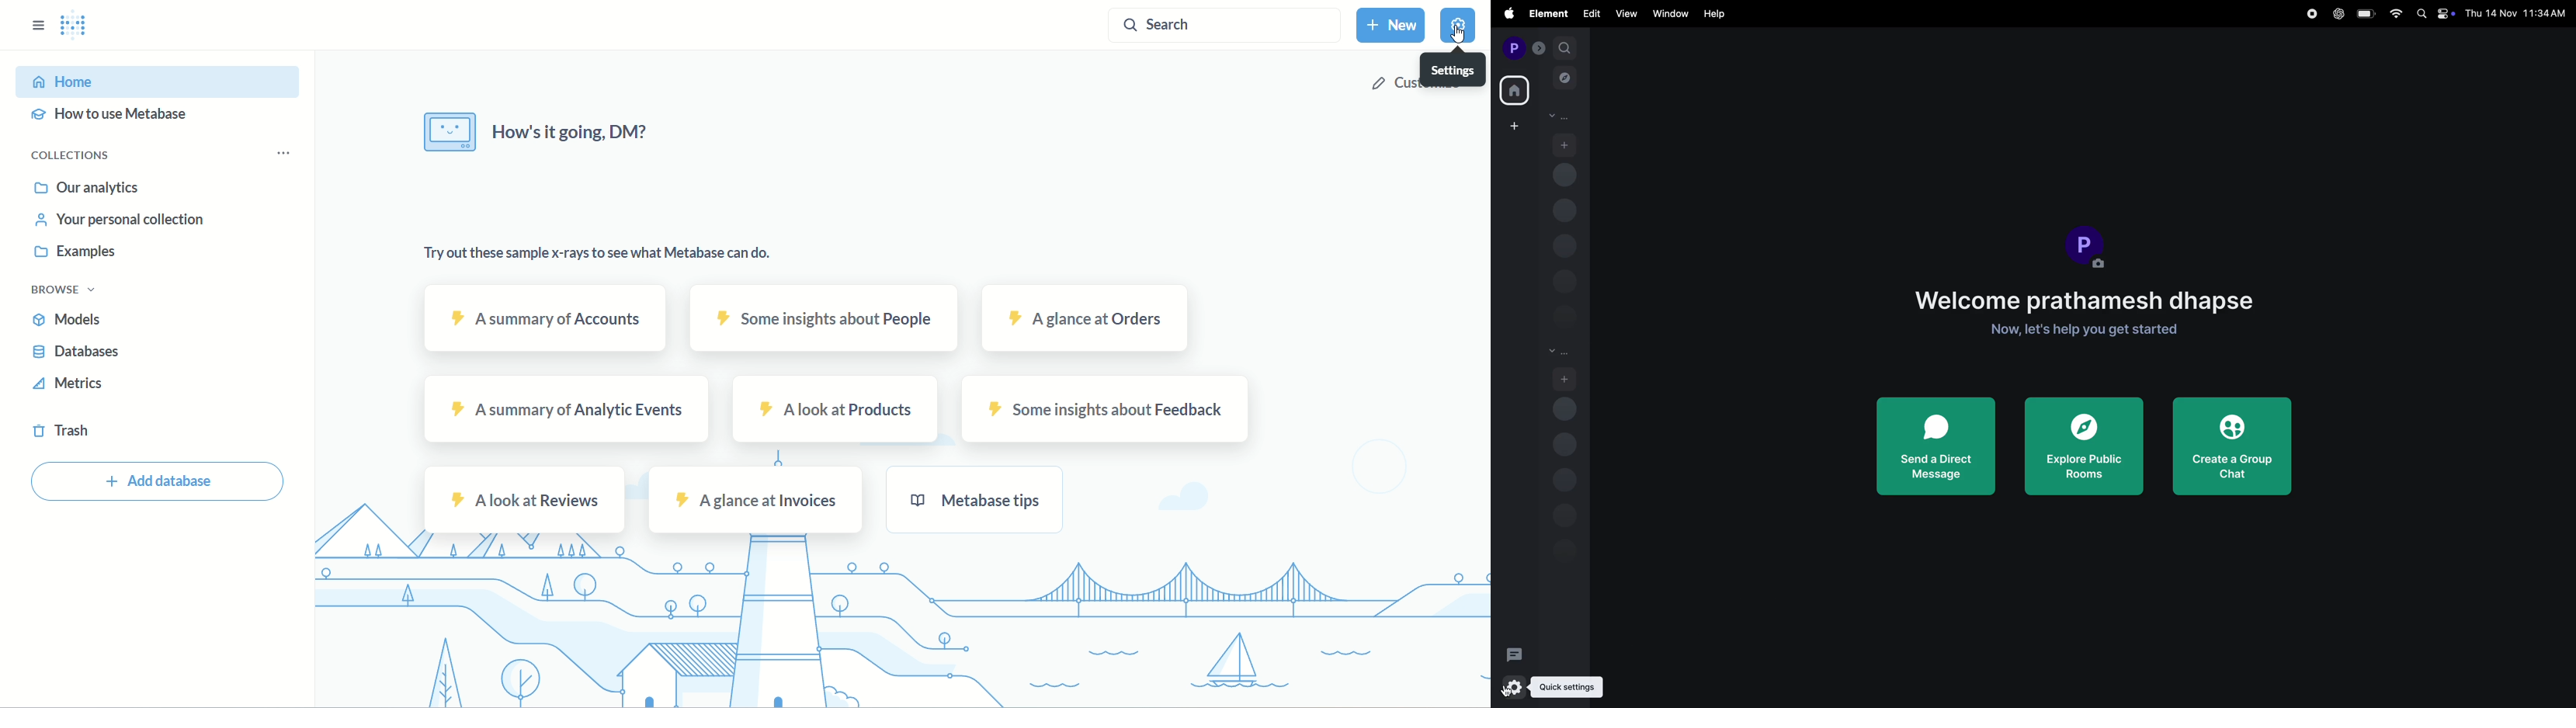 The height and width of the screenshot is (728, 2576). Describe the element at coordinates (1515, 652) in the screenshot. I see `threads` at that location.